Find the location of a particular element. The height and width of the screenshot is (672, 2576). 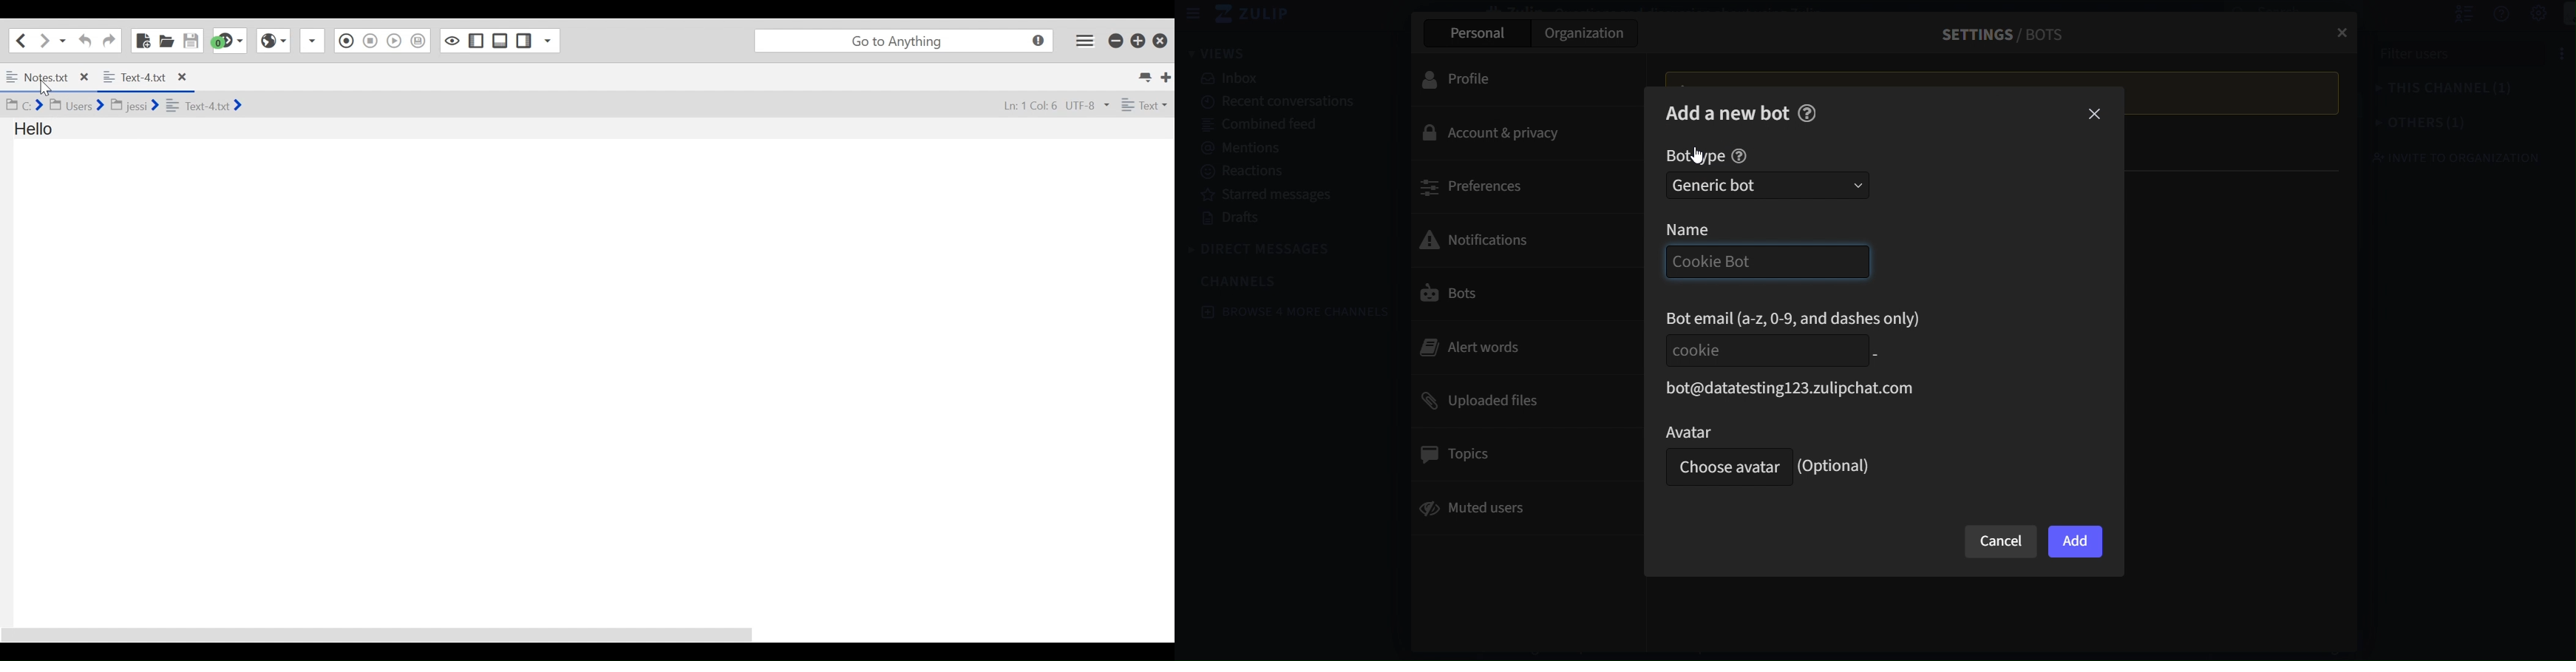

Toggle focus mode is located at coordinates (450, 40).